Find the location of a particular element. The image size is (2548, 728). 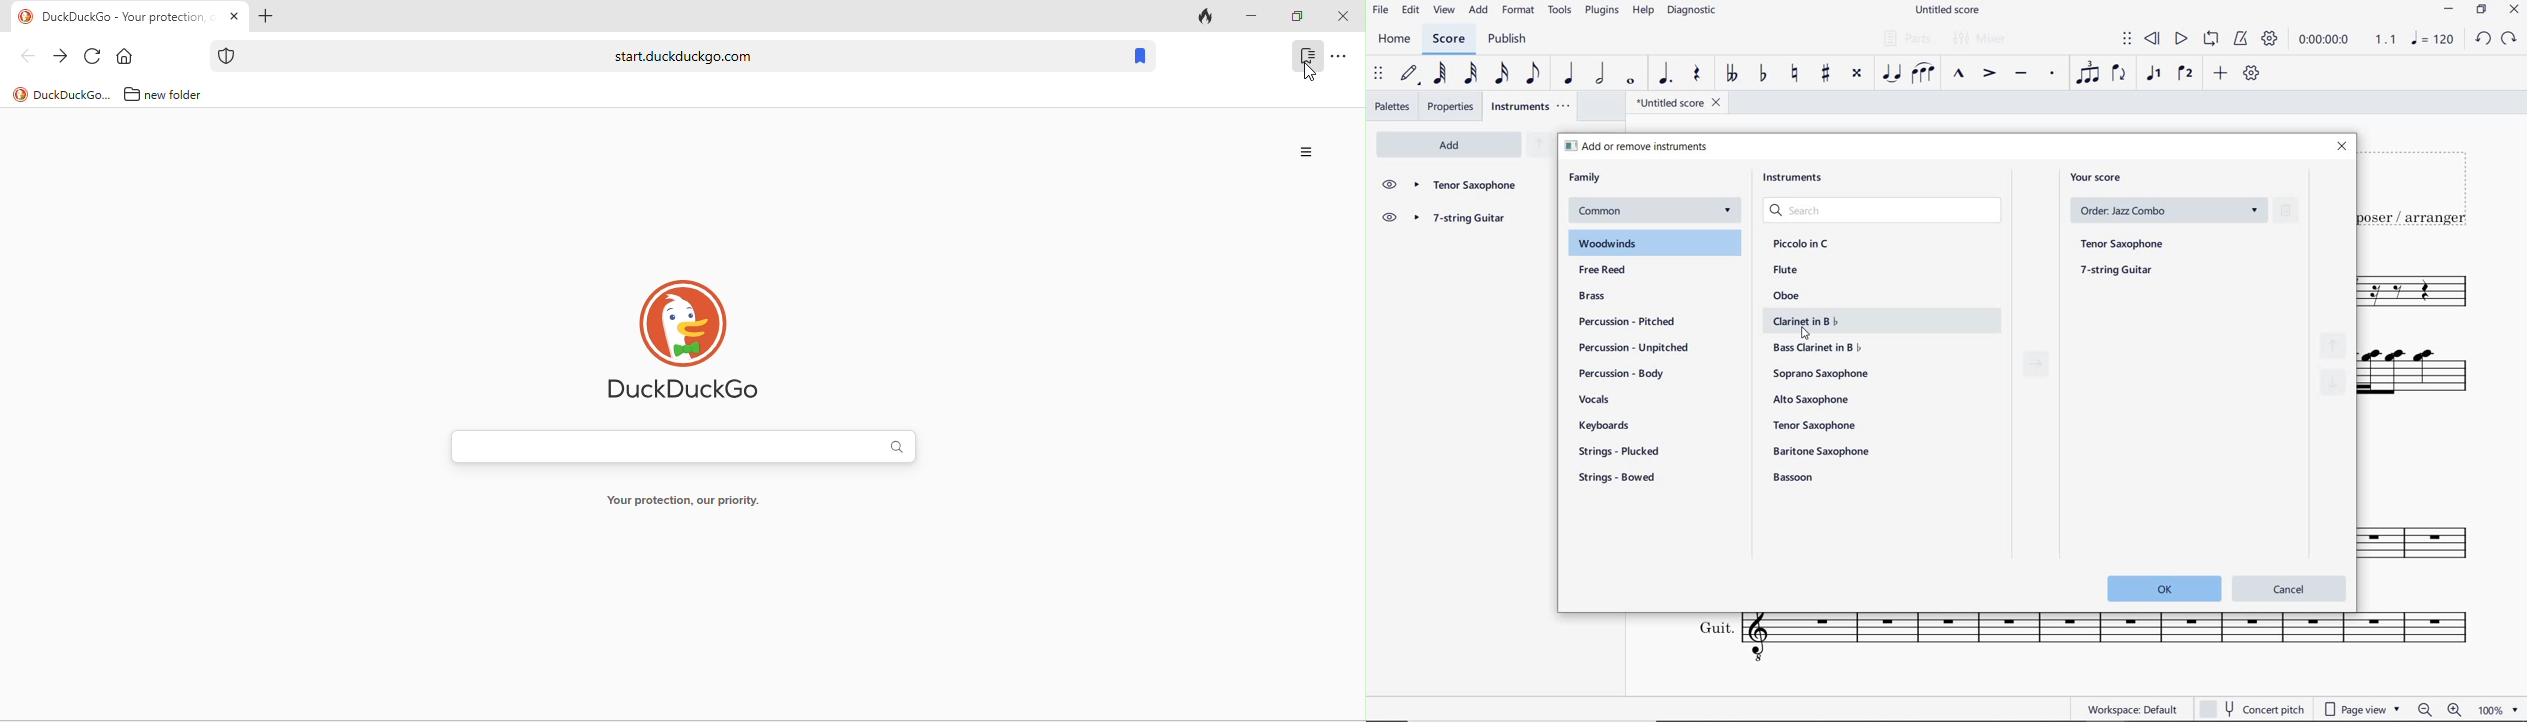

REWIND is located at coordinates (2153, 40).